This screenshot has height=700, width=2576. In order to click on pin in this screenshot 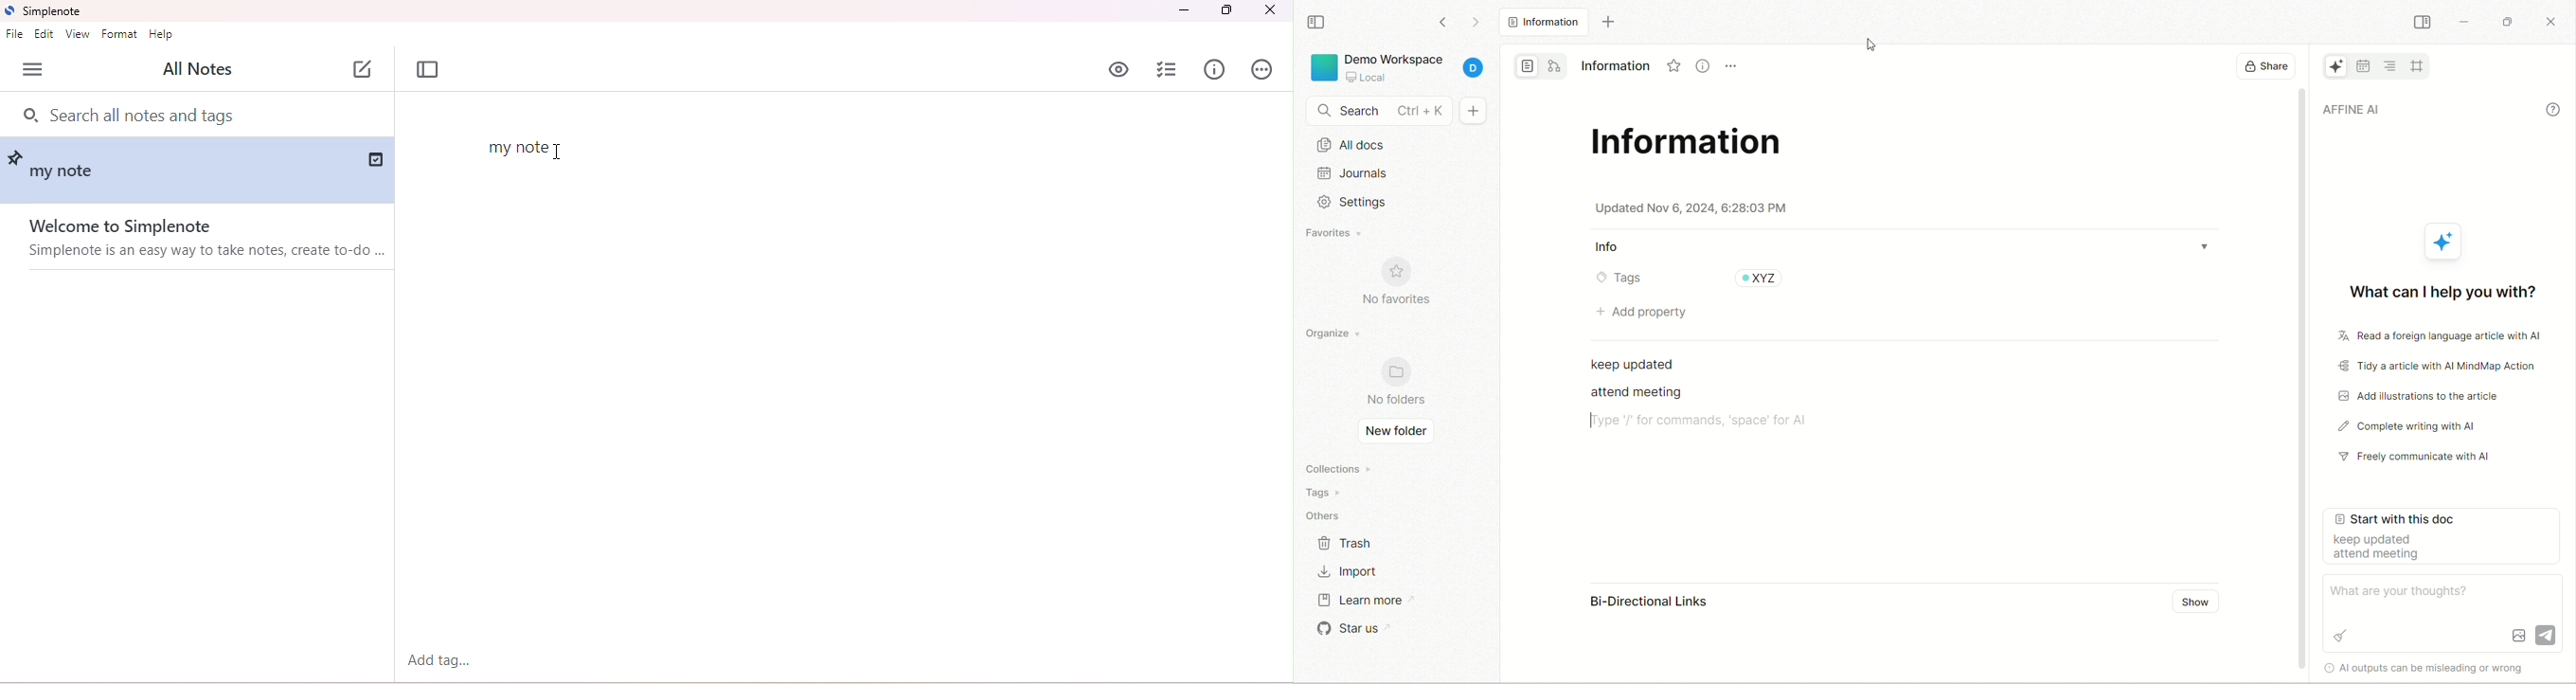, I will do `click(18, 155)`.